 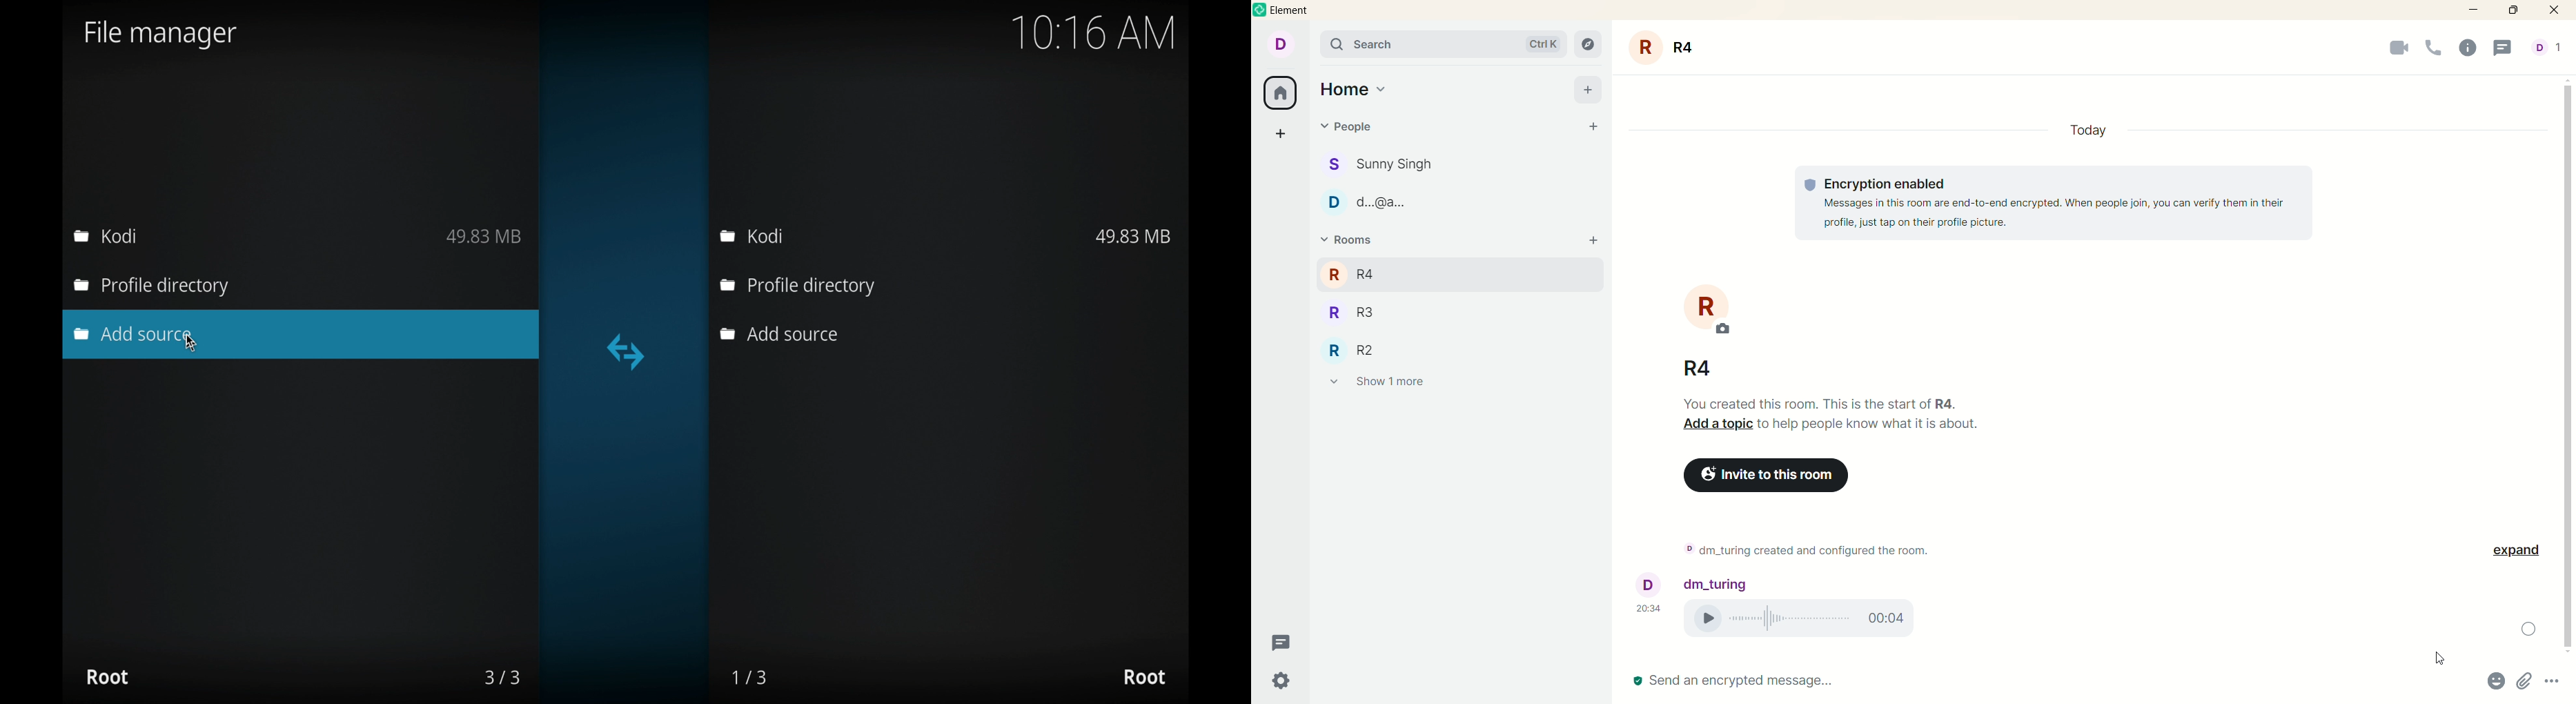 I want to click on R2, so click(x=1368, y=349).